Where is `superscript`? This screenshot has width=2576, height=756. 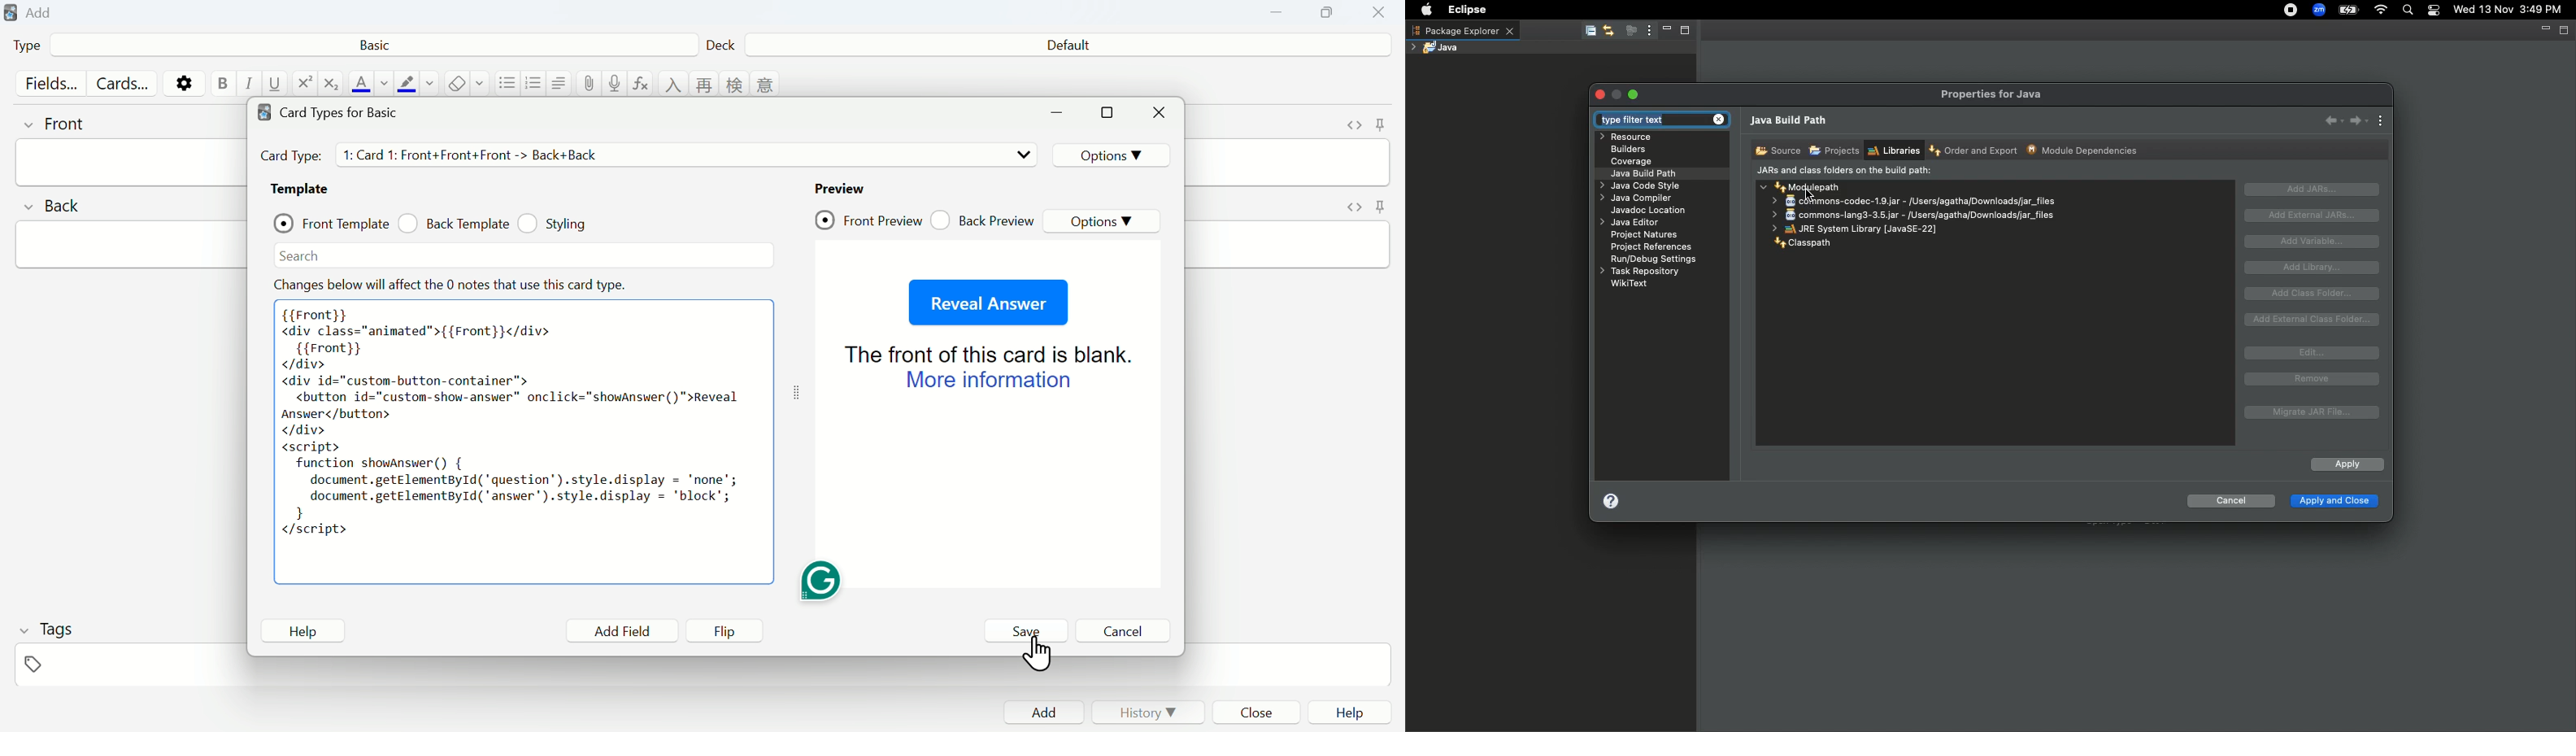 superscript is located at coordinates (305, 83).